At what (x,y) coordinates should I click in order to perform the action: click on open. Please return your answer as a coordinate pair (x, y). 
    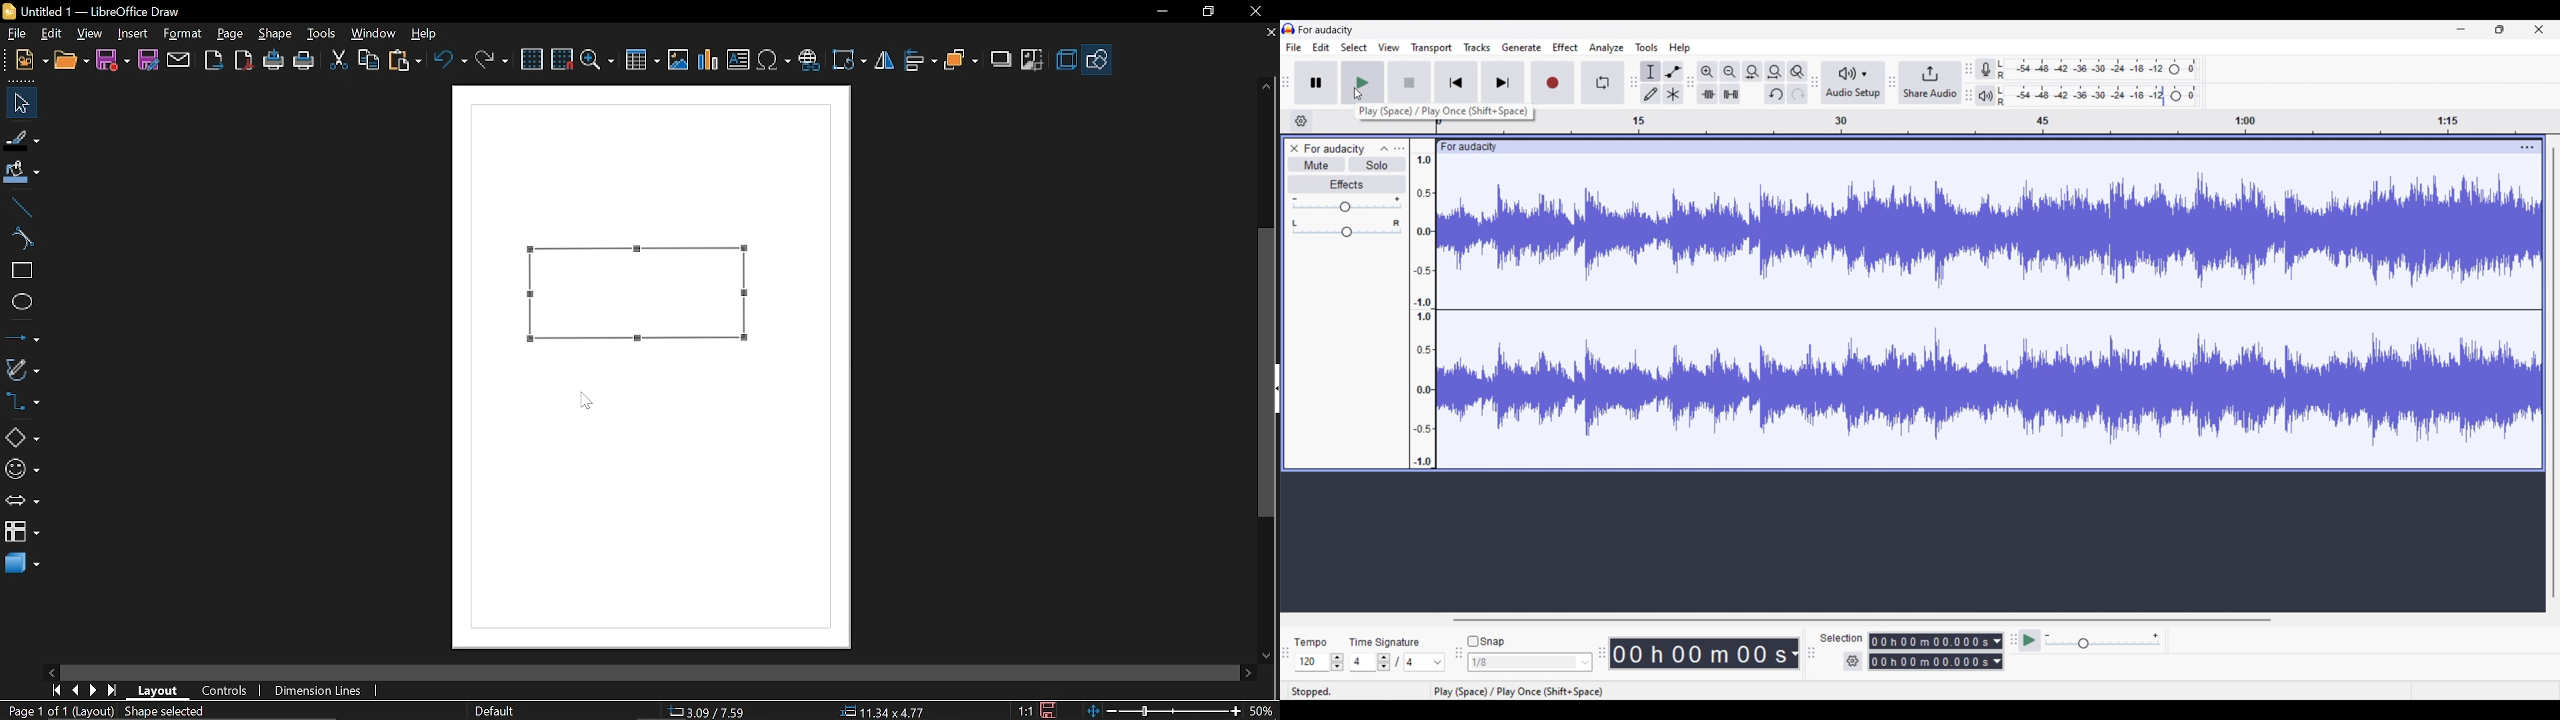
    Looking at the image, I should click on (72, 58).